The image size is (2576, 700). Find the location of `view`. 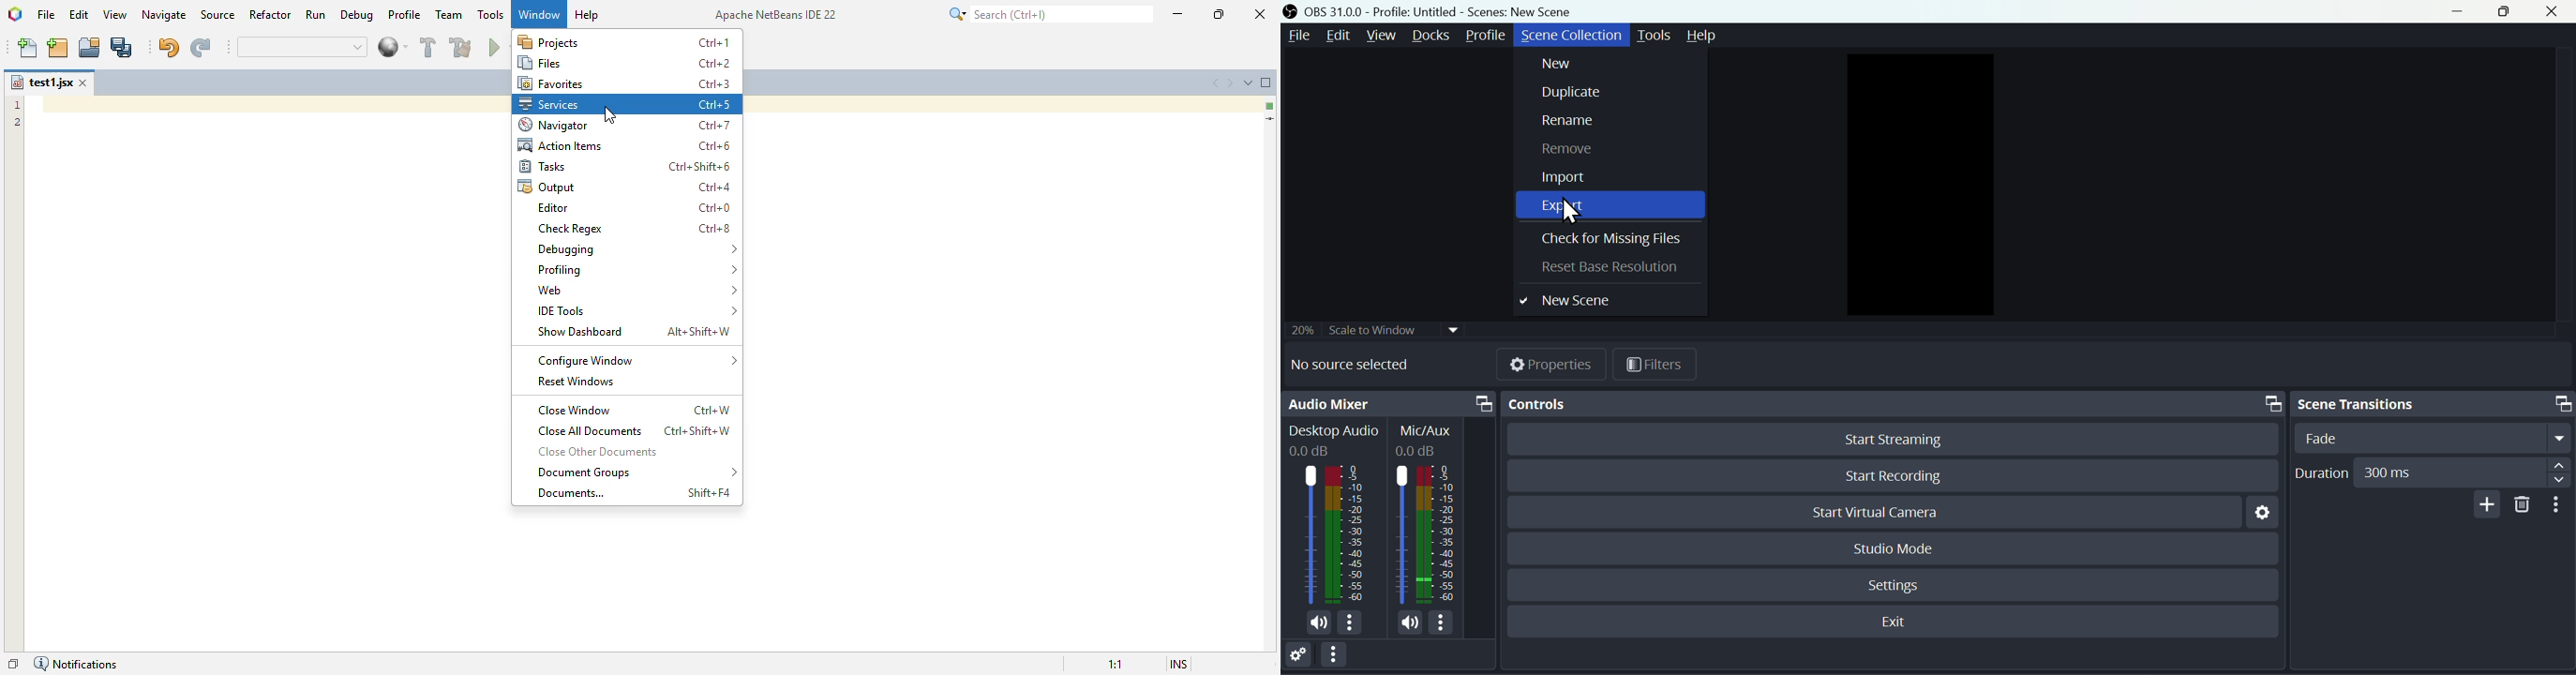

view is located at coordinates (114, 14).